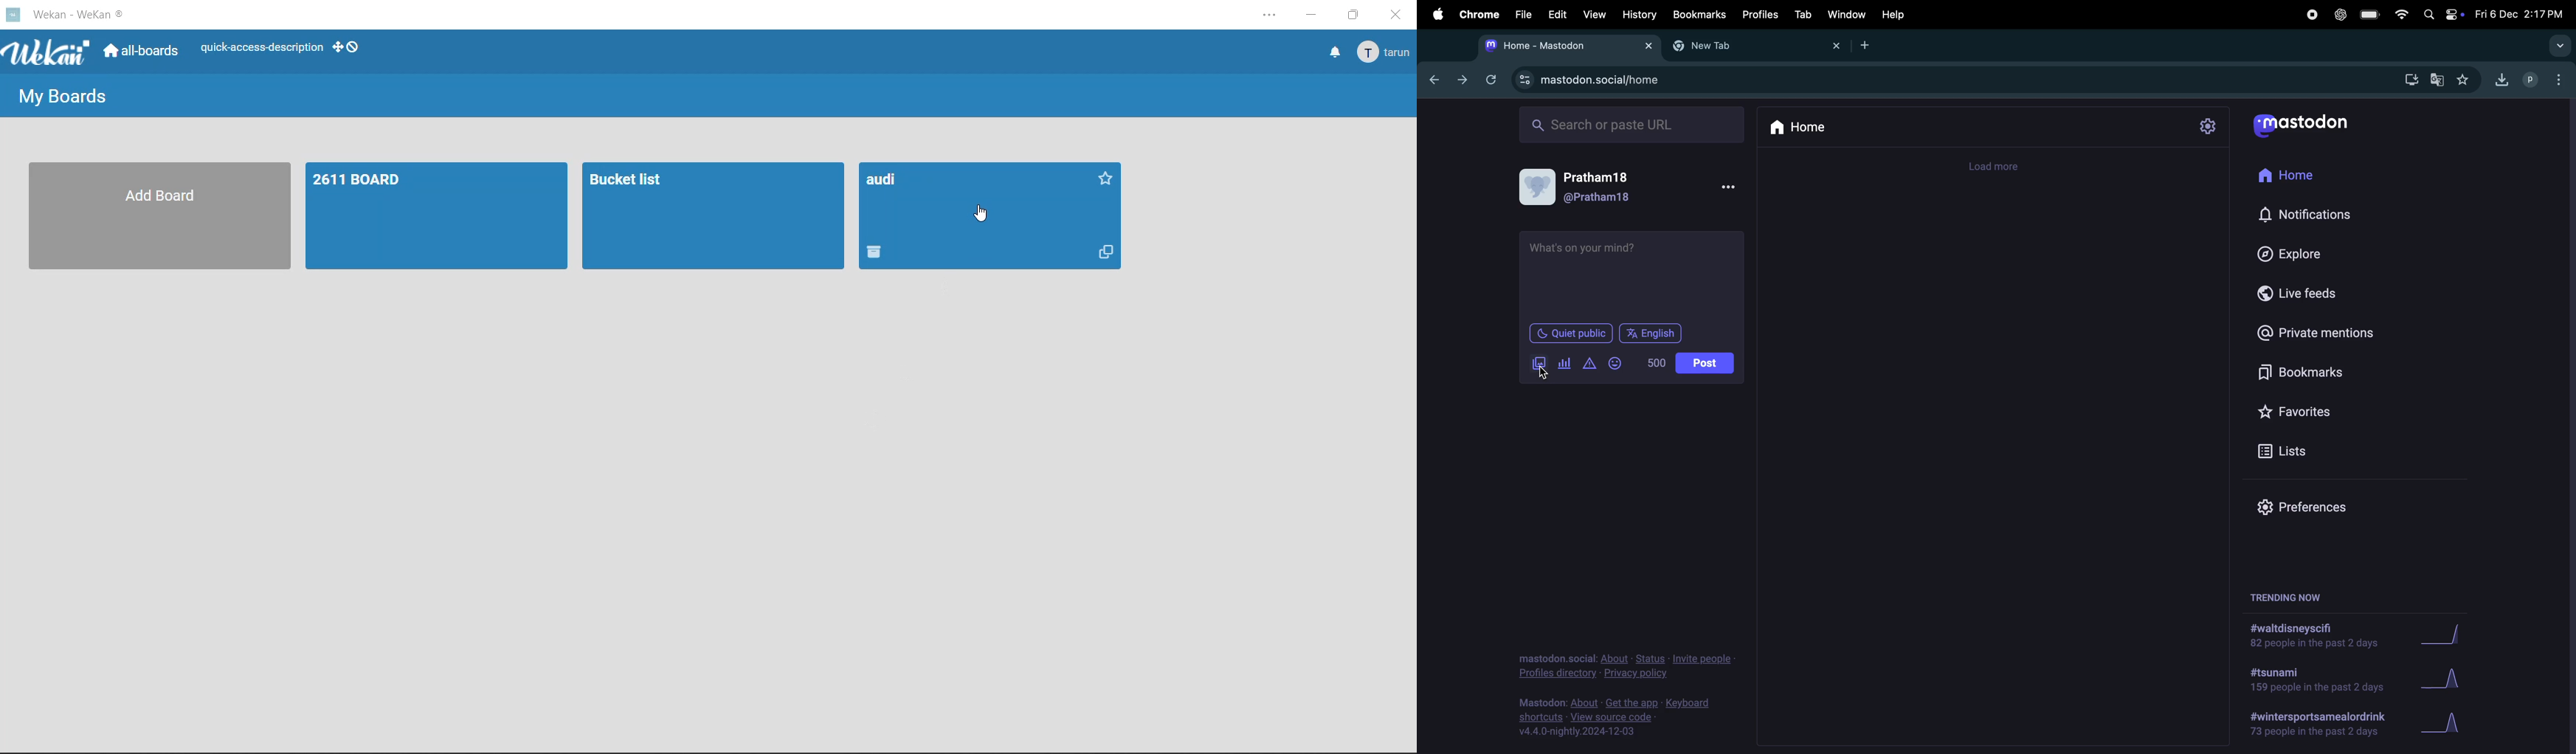  Describe the element at coordinates (2563, 82) in the screenshot. I see `options` at that location.